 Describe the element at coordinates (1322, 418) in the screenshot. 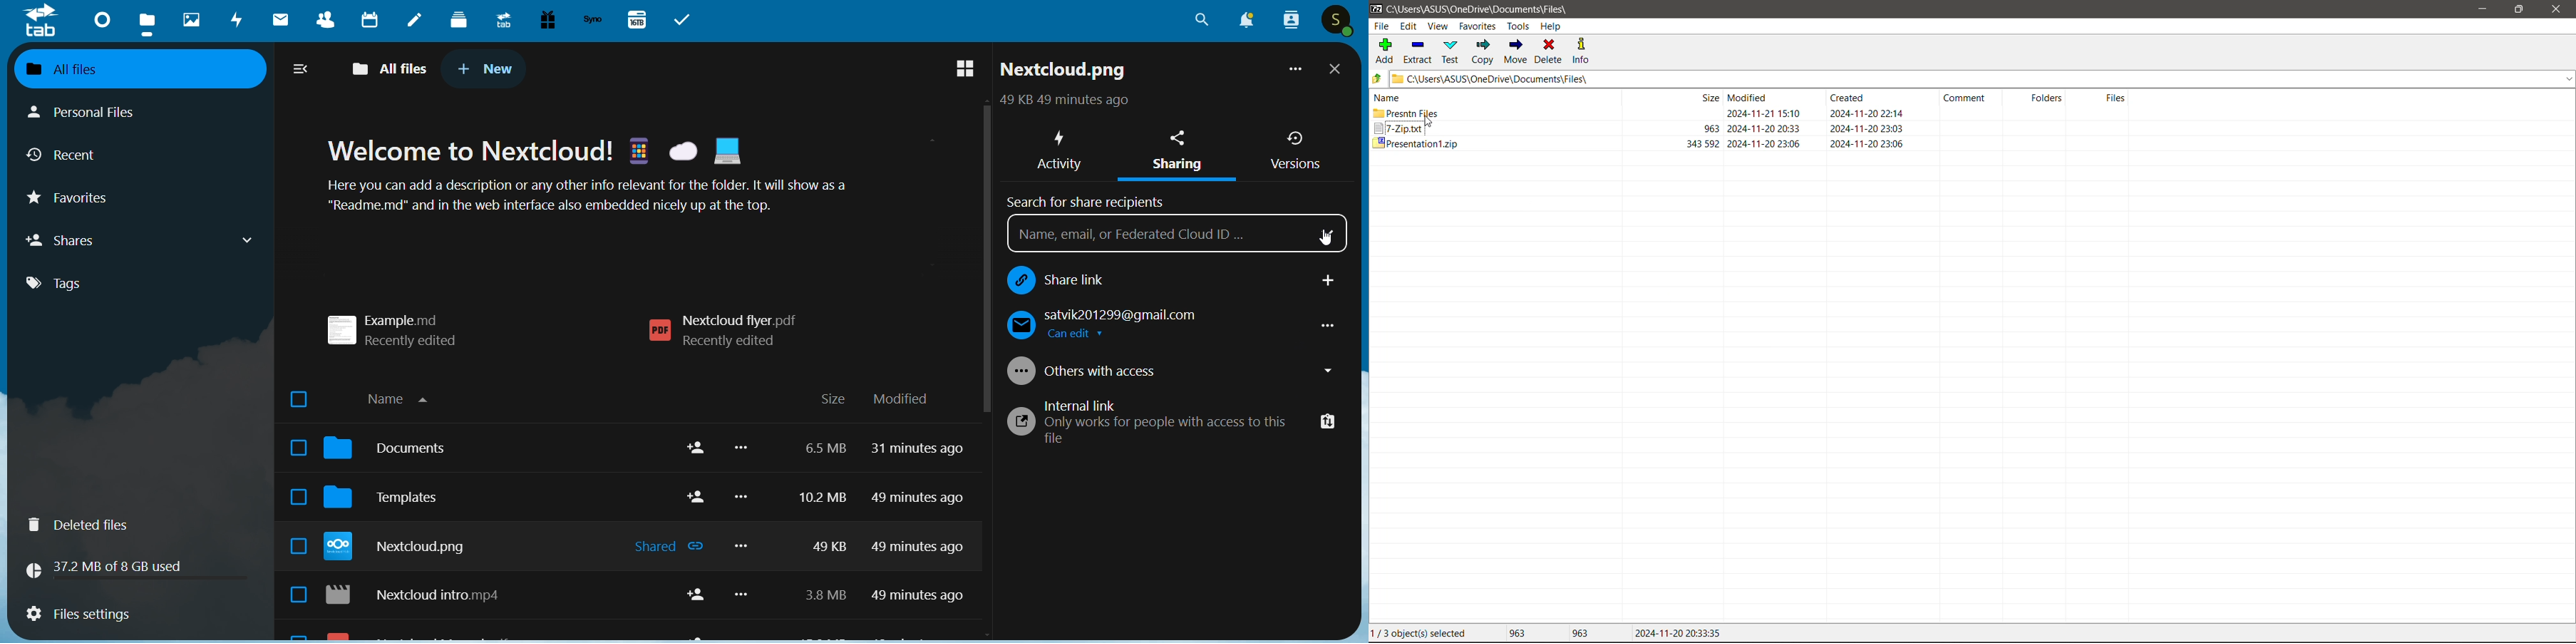

I see `copy link` at that location.